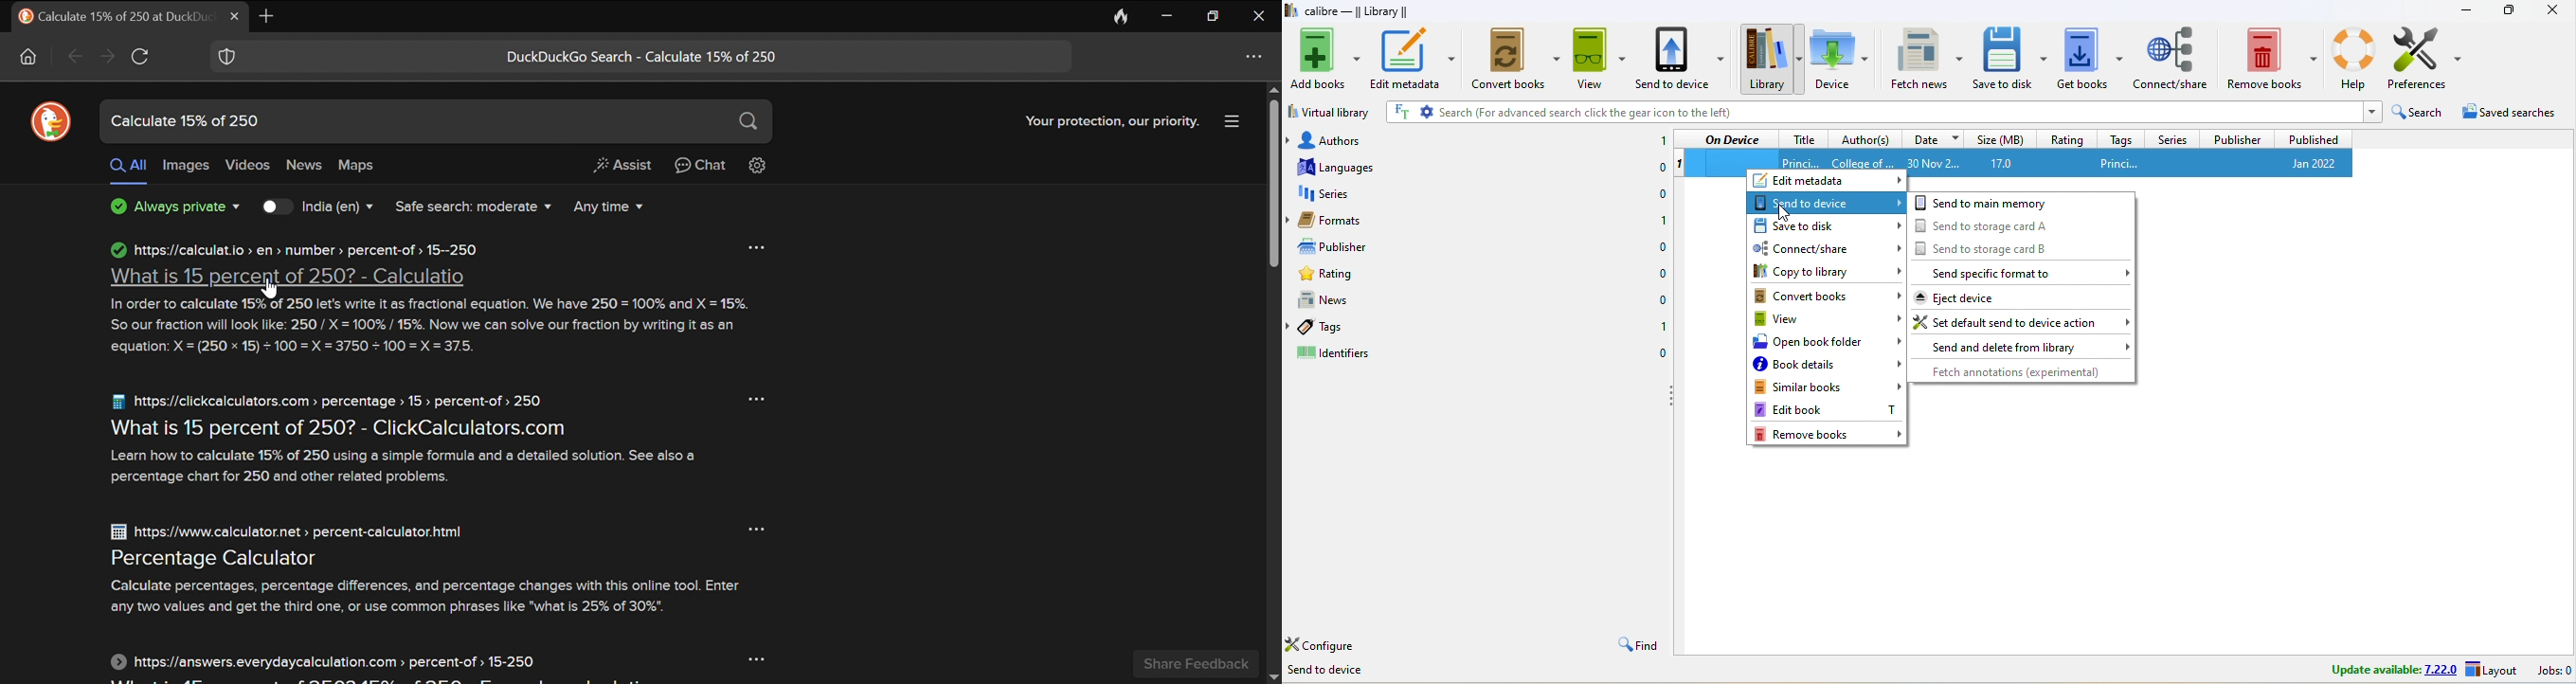 The image size is (2576, 700). Describe the element at coordinates (2090, 57) in the screenshot. I see `get books` at that location.